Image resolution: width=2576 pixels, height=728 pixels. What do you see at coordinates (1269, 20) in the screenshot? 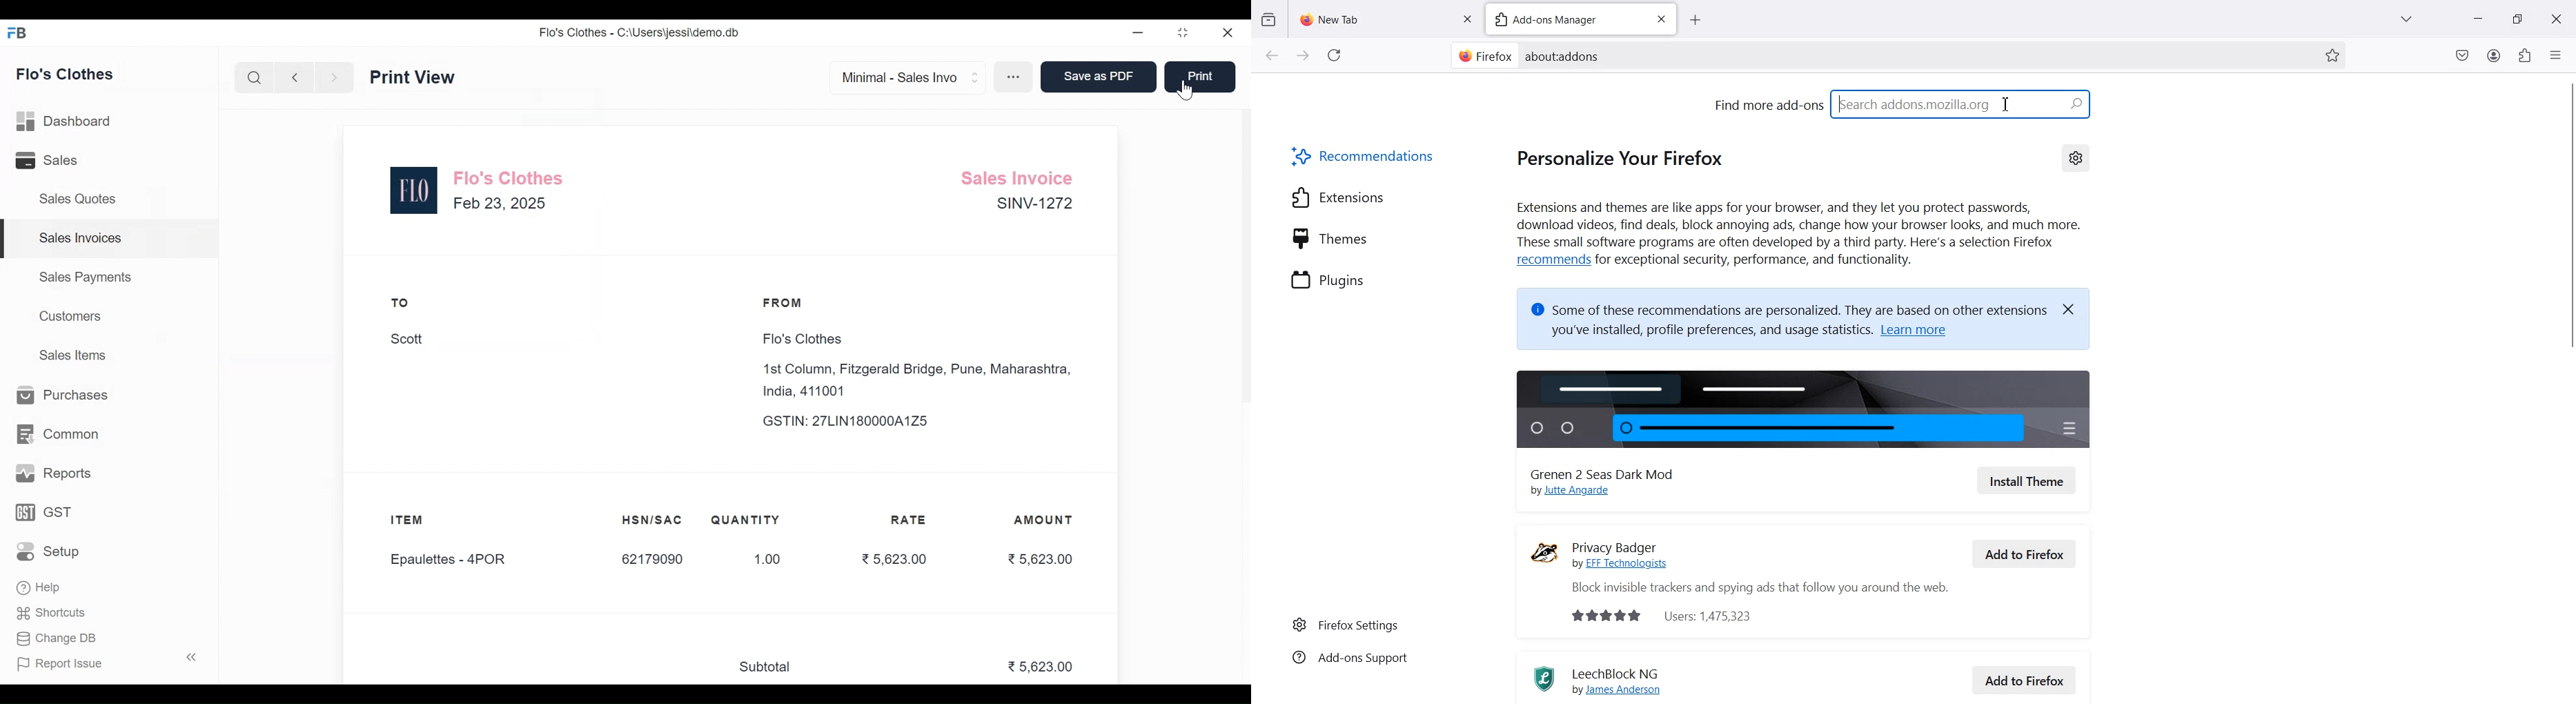
I see `View recent Browsing` at bounding box center [1269, 20].